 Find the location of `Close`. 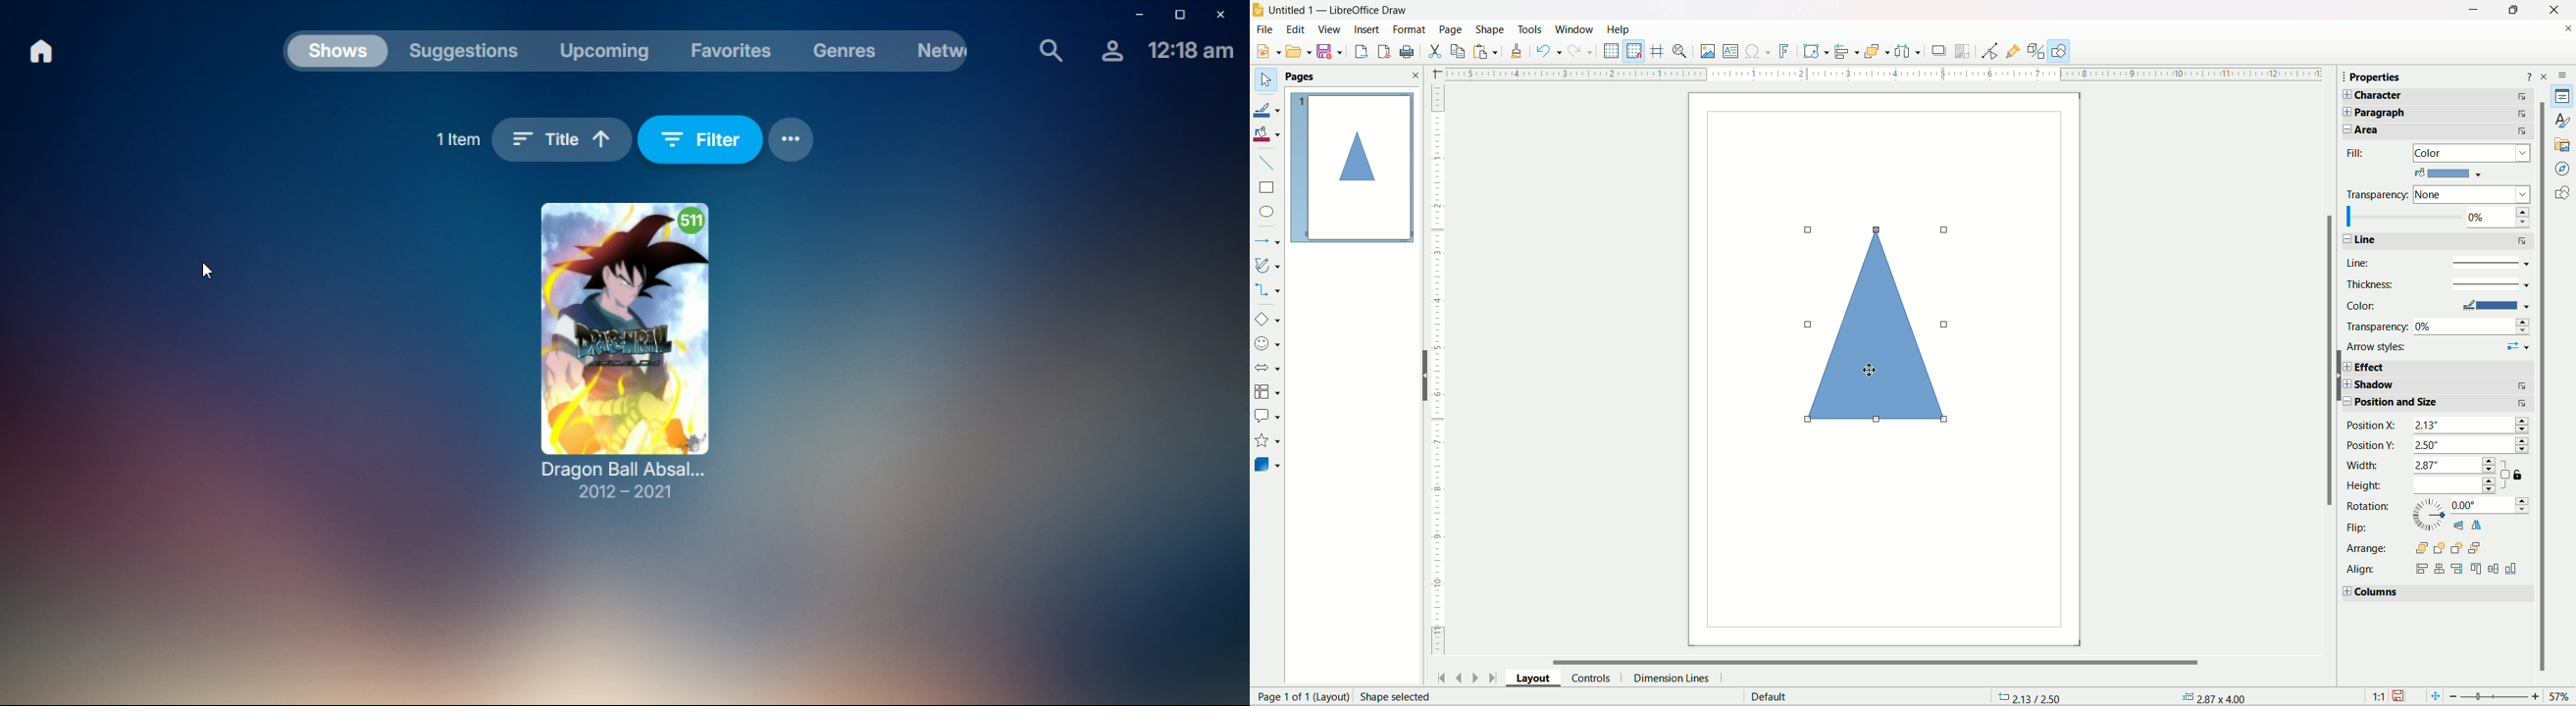

Close is located at coordinates (2555, 10).